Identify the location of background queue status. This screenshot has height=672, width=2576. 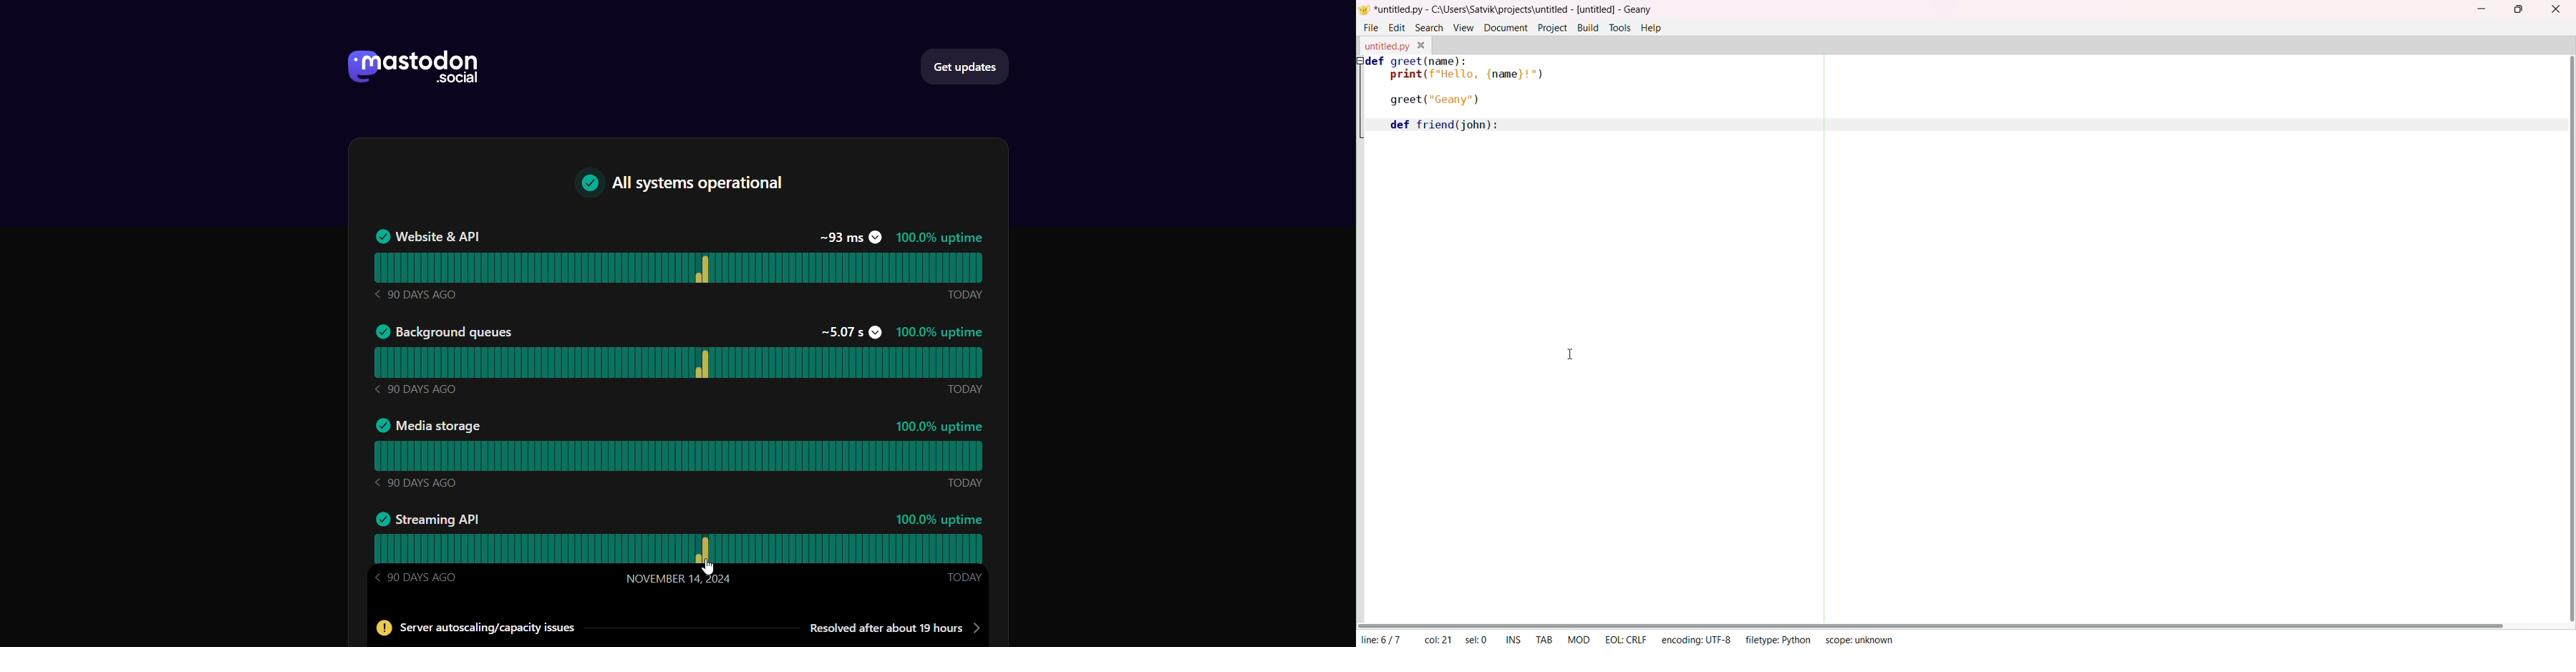
(679, 362).